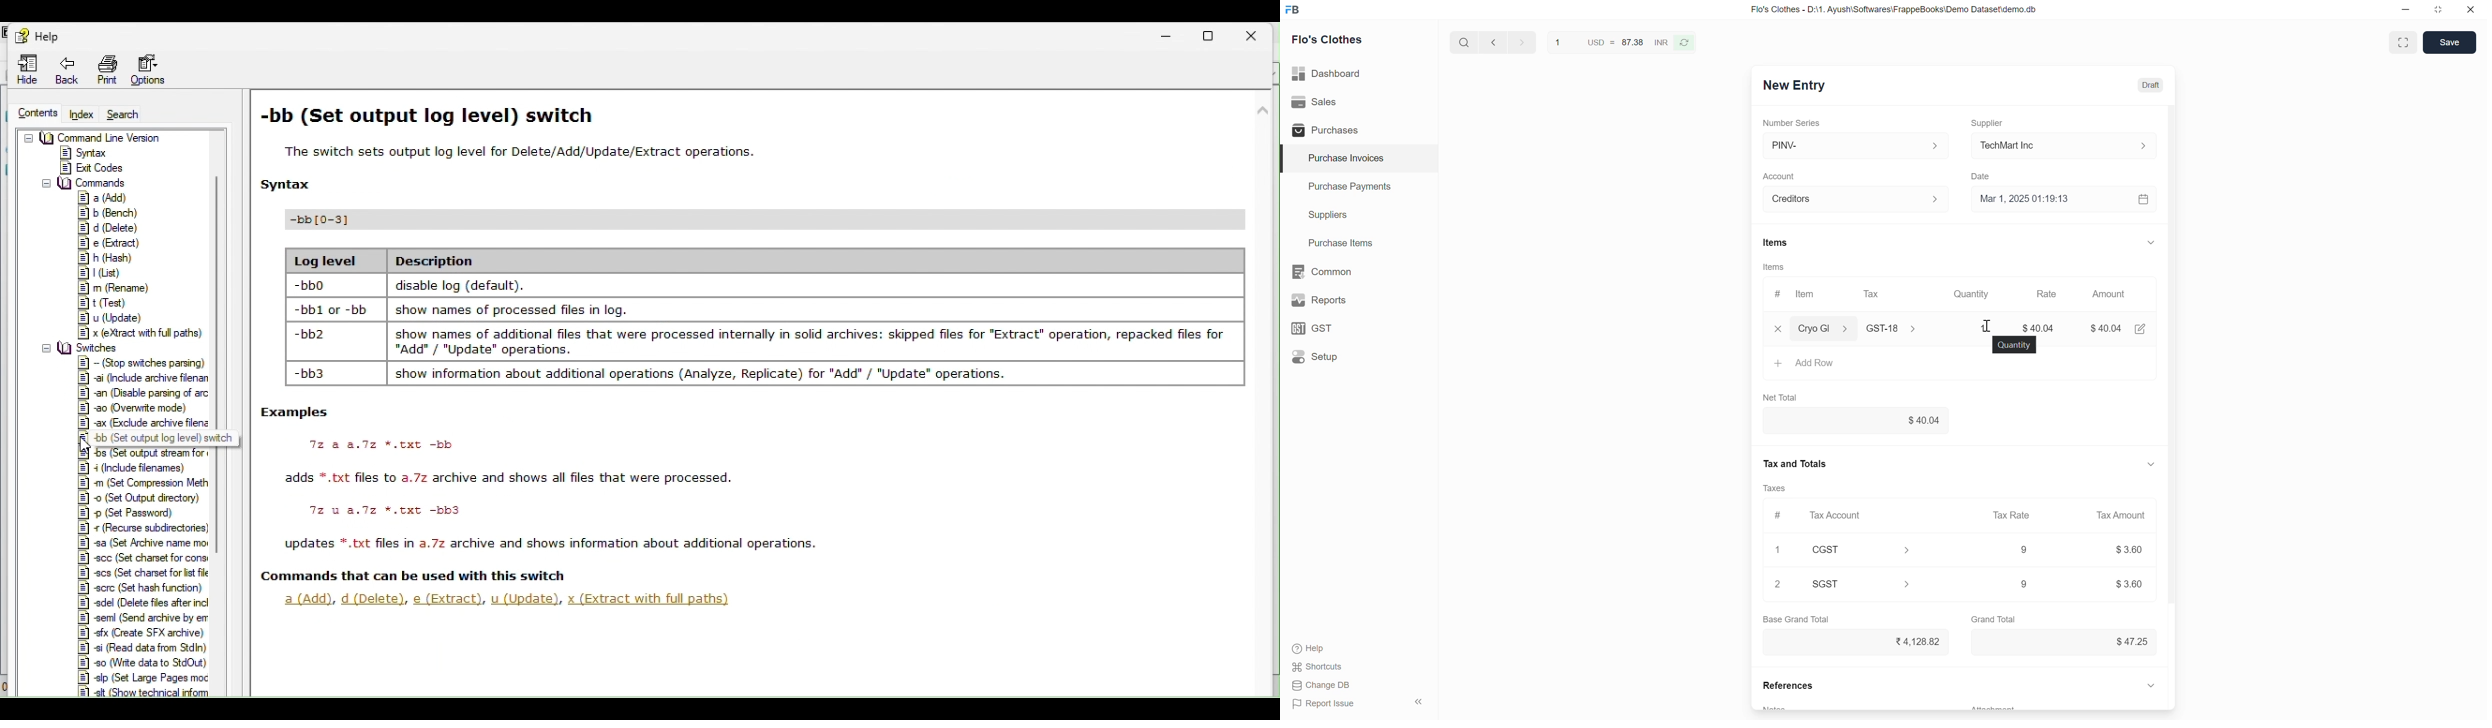 The width and height of the screenshot is (2492, 728). I want to click on Flo's Clothes, so click(1329, 41).